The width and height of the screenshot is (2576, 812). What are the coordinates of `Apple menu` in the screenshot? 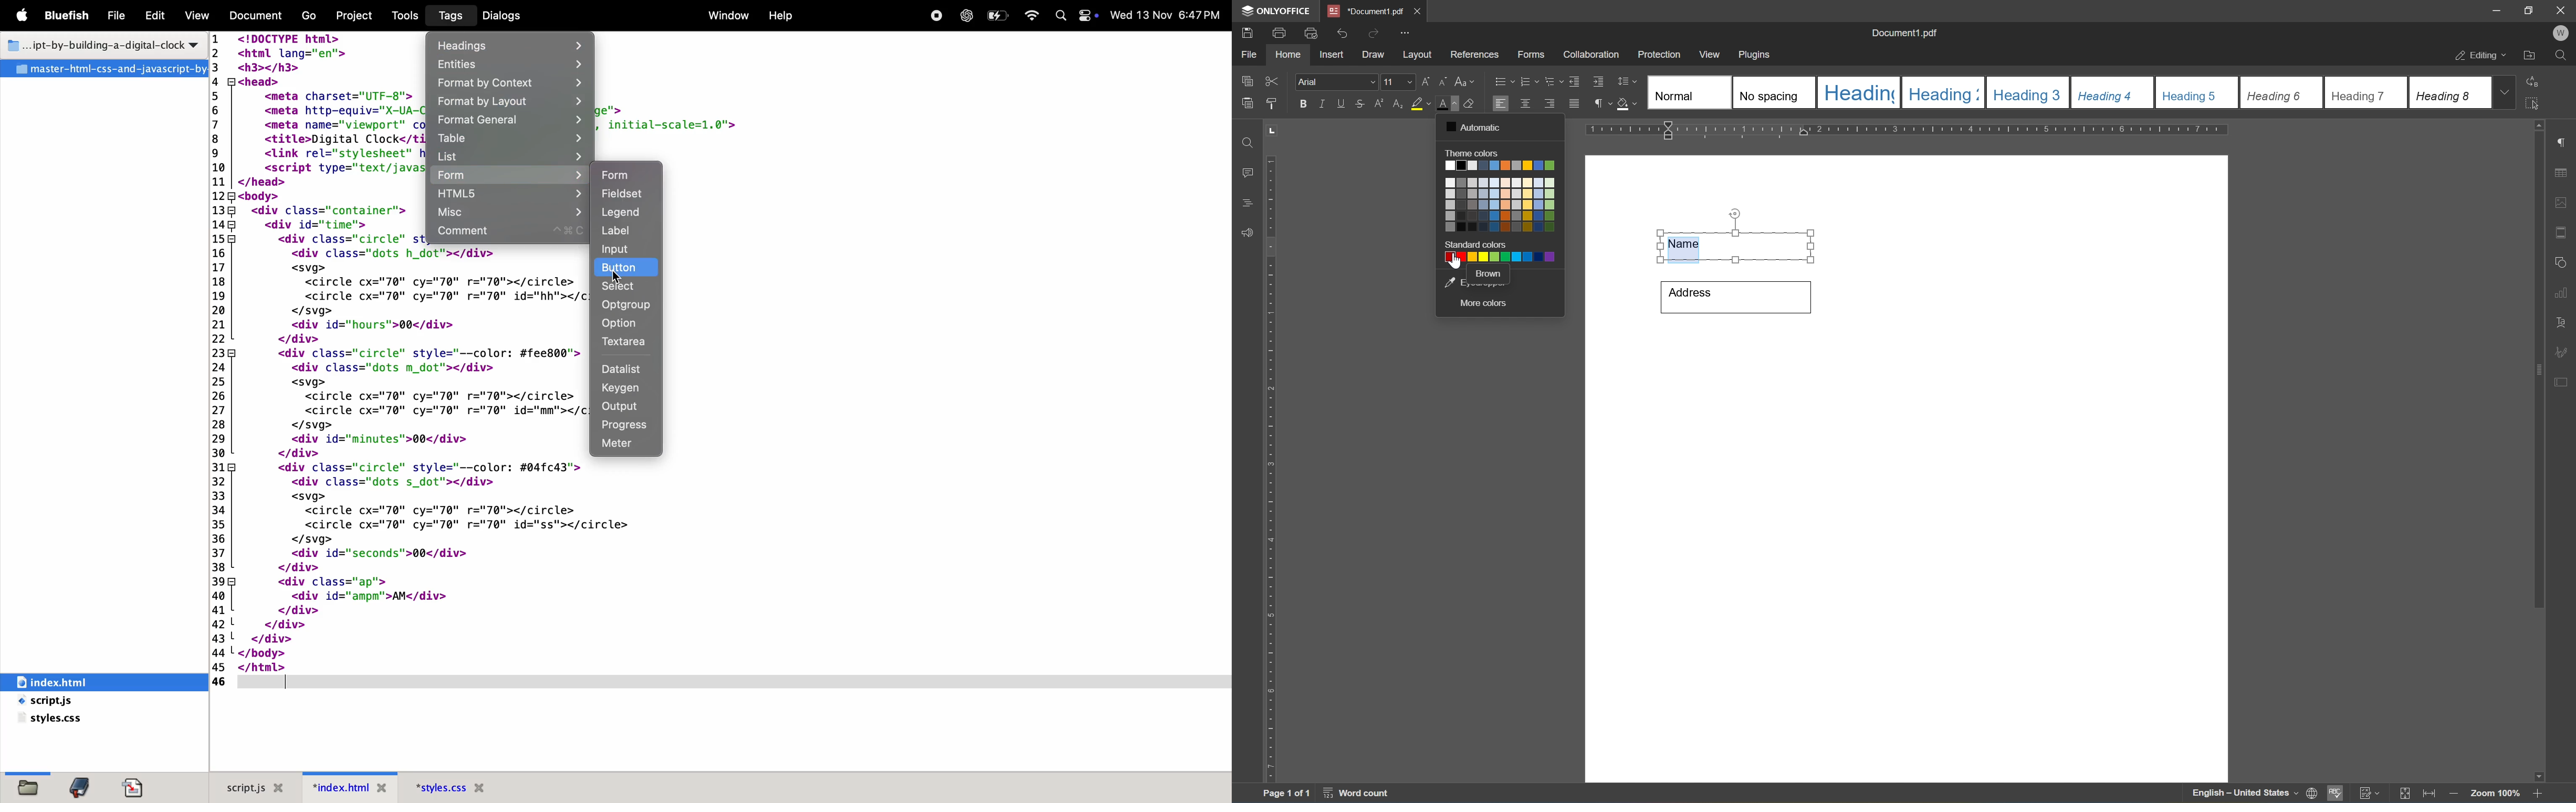 It's located at (24, 16).